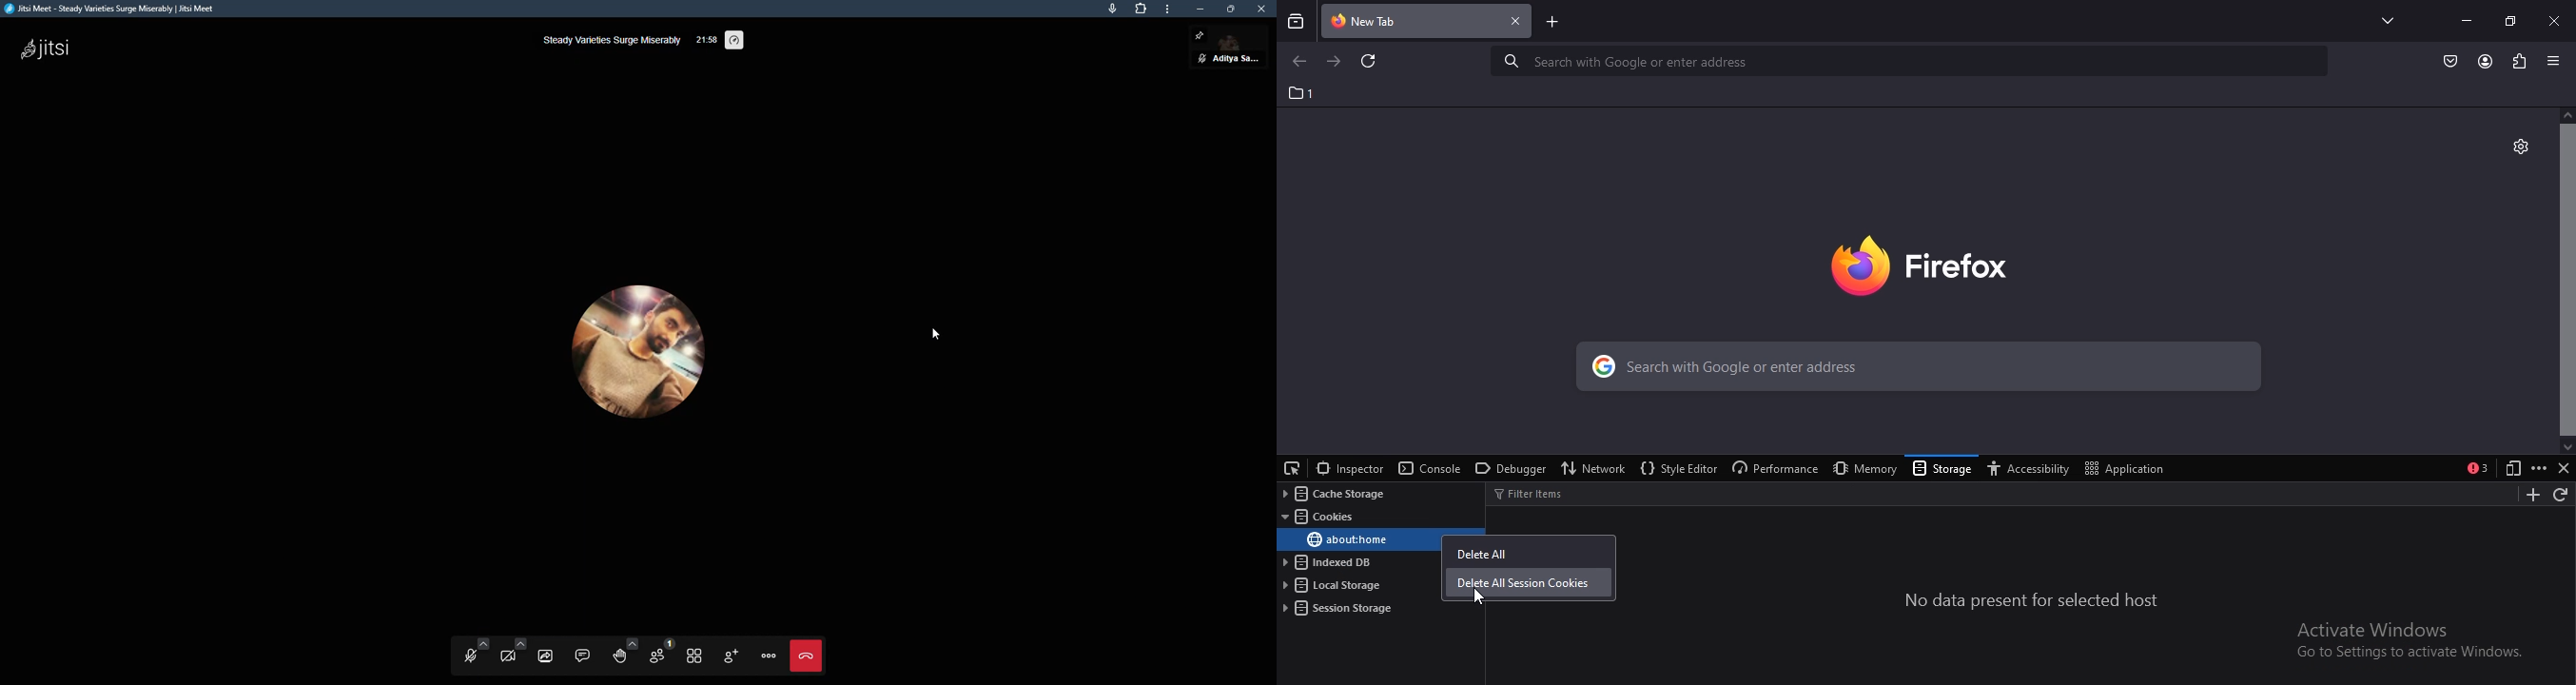 The width and height of the screenshot is (2576, 700). Describe the element at coordinates (1331, 563) in the screenshot. I see `indexed DB` at that location.